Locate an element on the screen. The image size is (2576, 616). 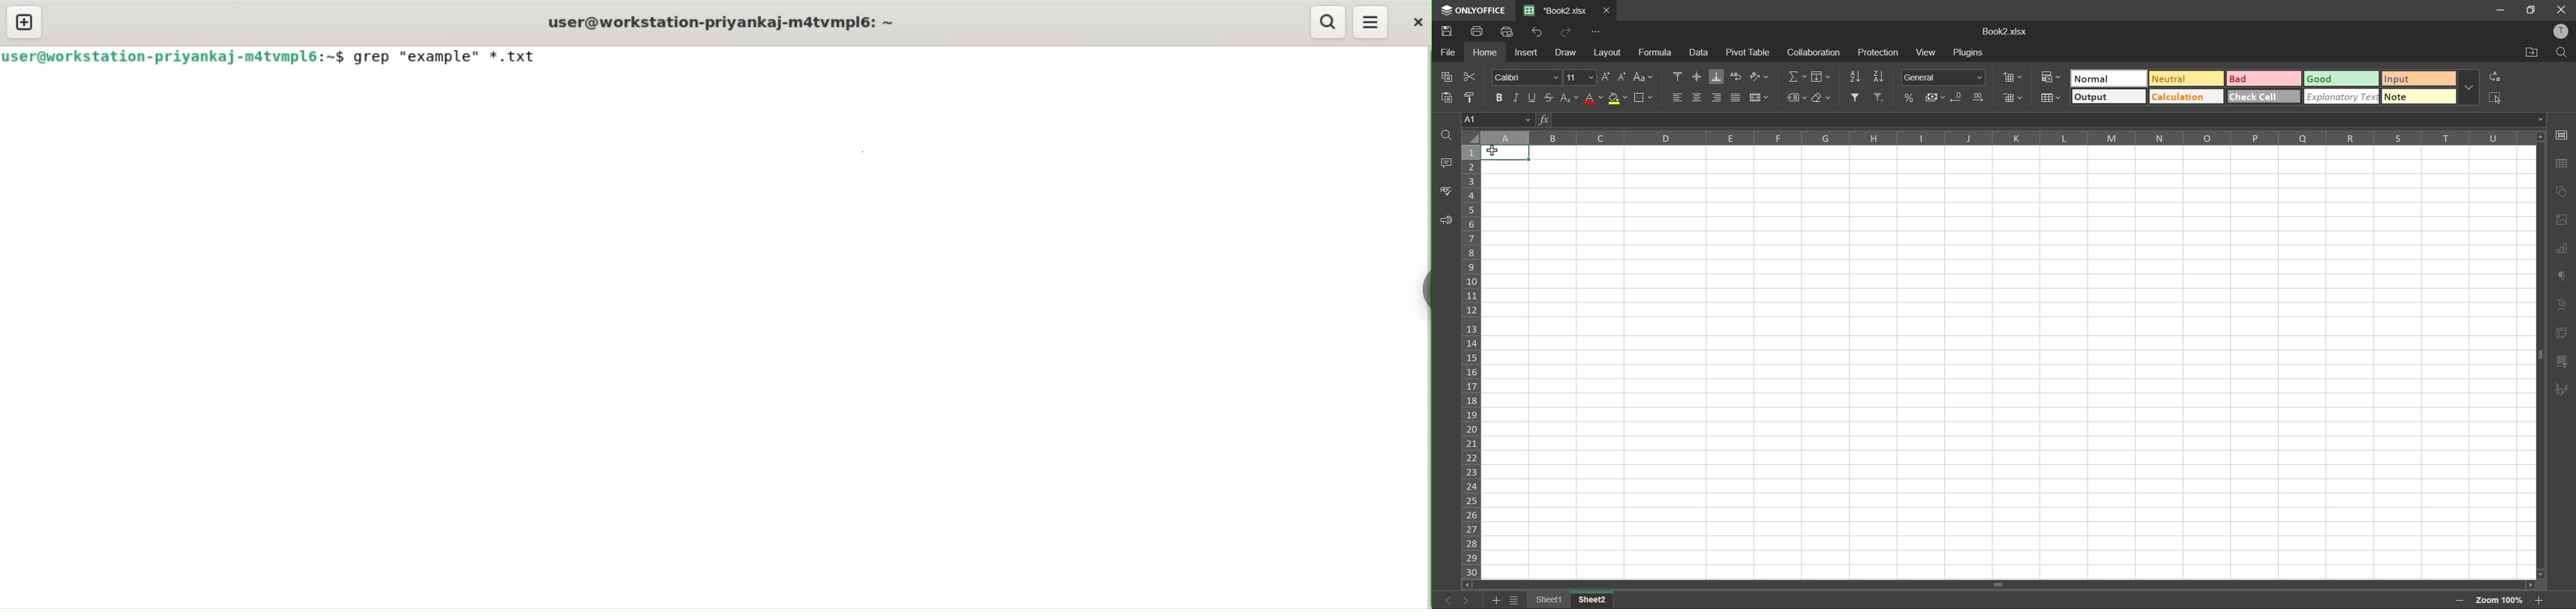
column names in alphabets is located at coordinates (1995, 137).